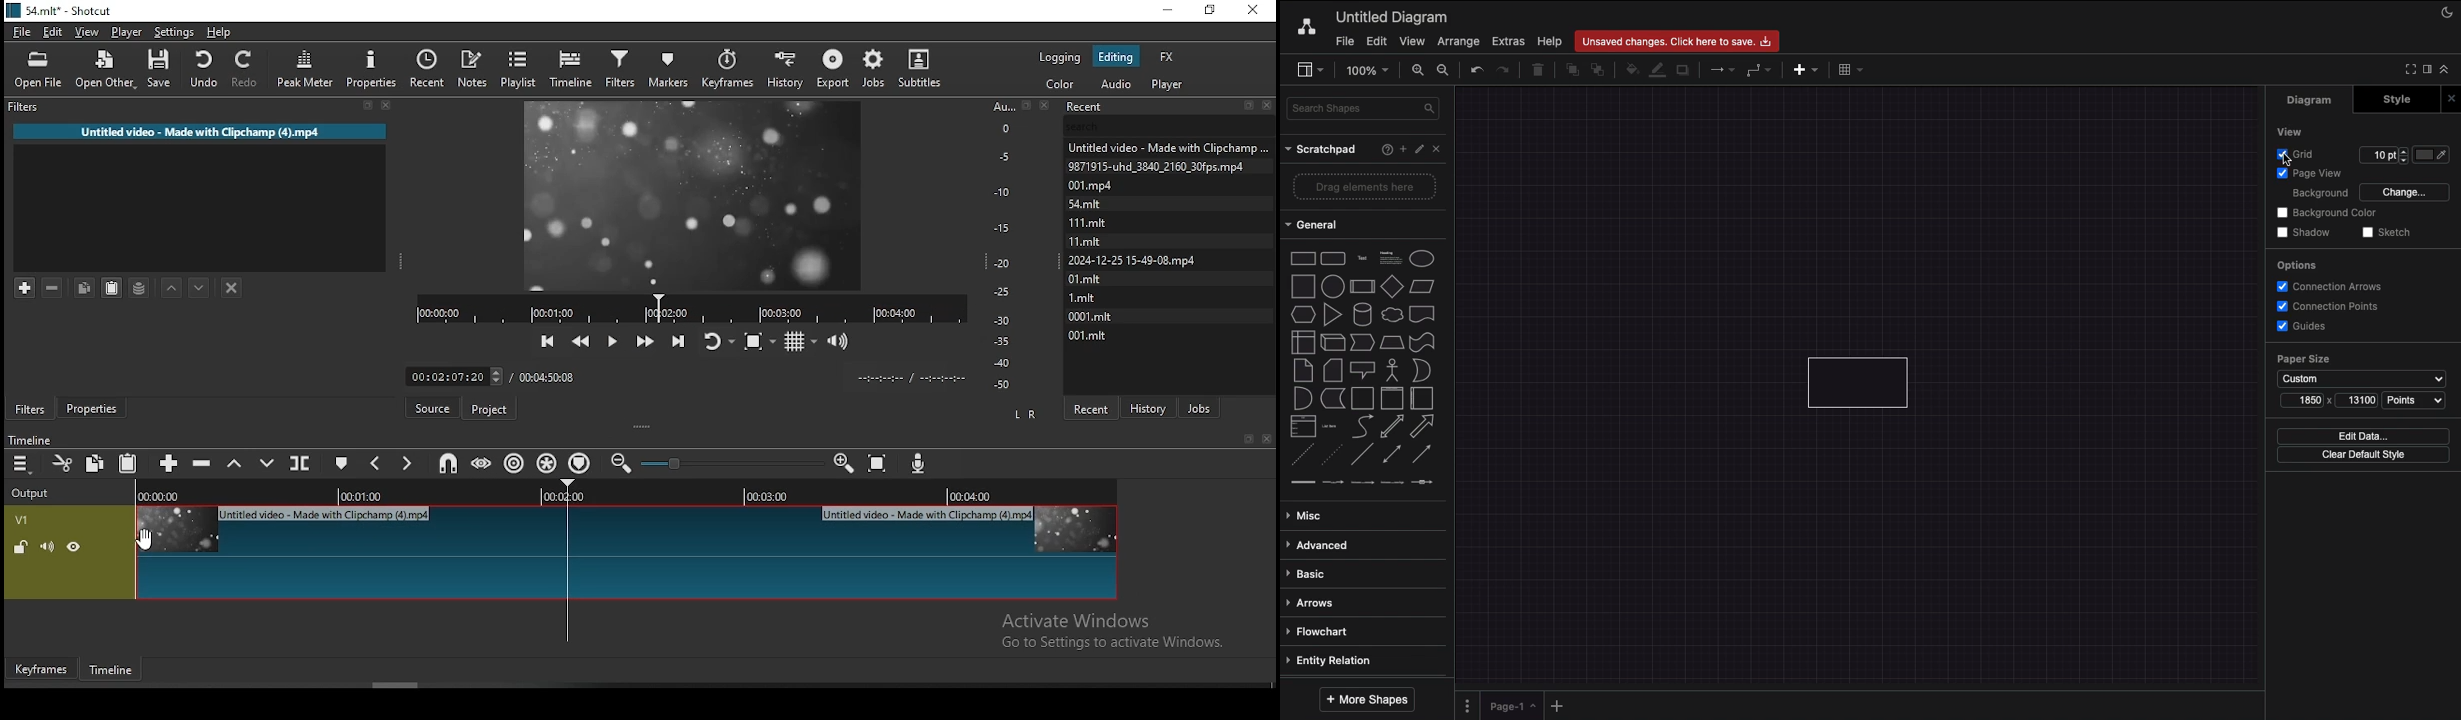 The width and height of the screenshot is (2464, 728). What do you see at coordinates (840, 342) in the screenshot?
I see `volume control` at bounding box center [840, 342].